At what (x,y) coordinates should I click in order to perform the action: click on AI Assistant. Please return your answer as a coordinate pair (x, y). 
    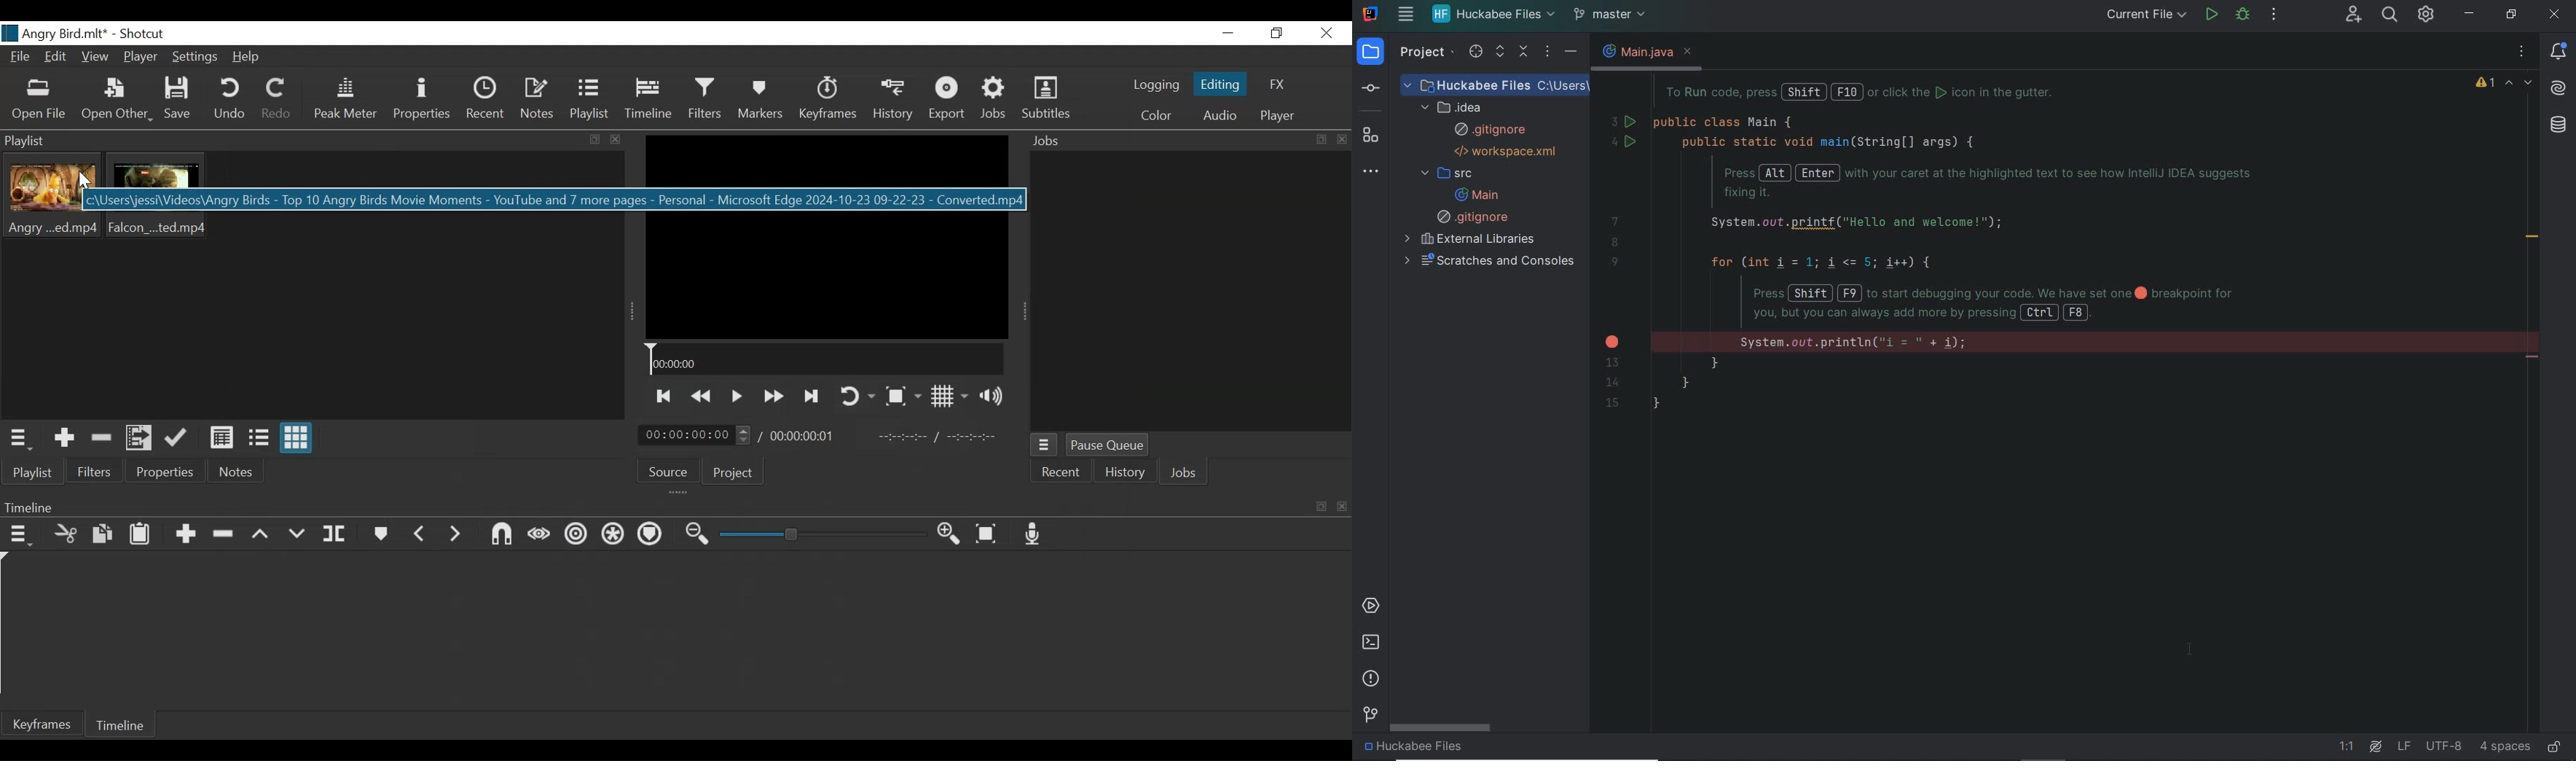
    Looking at the image, I should click on (2376, 746).